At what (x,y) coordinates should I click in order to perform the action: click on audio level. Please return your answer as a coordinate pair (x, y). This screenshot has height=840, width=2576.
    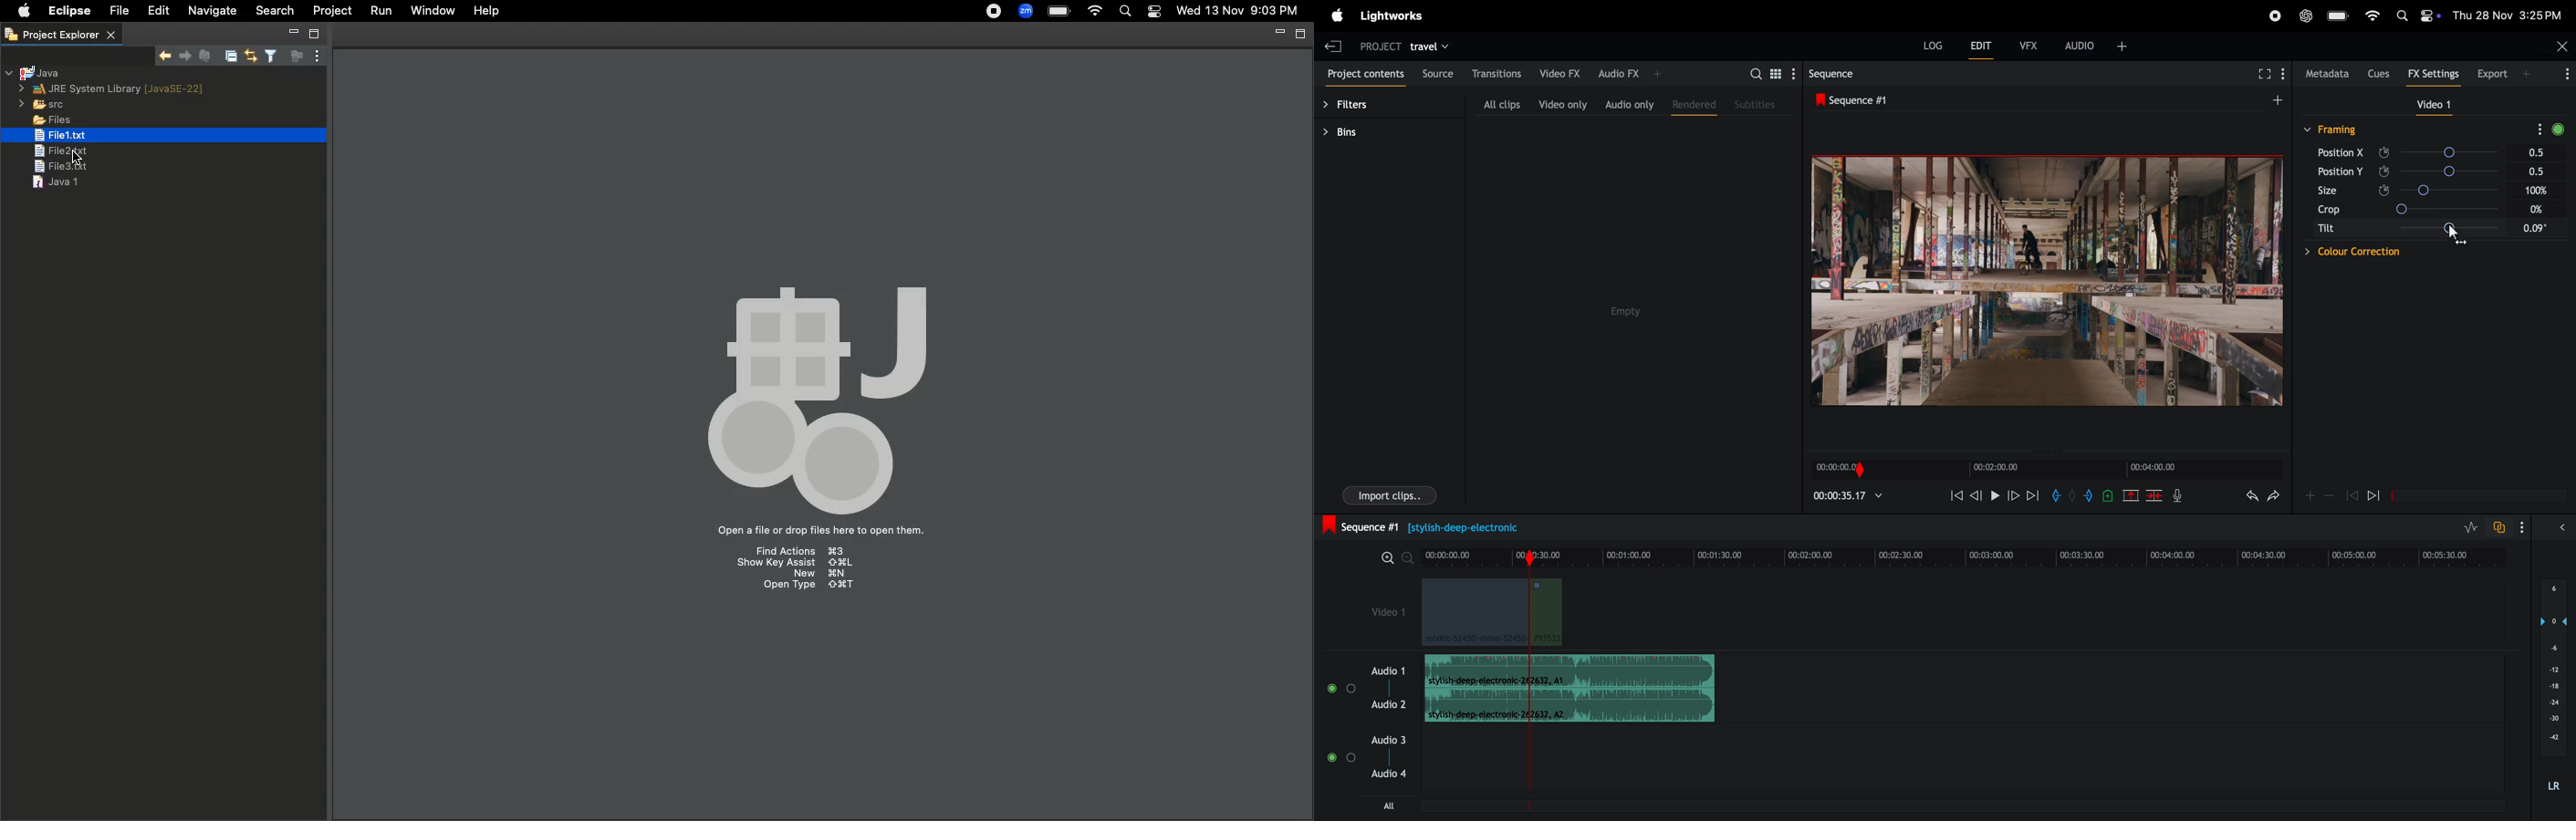
    Looking at the image, I should click on (2555, 684).